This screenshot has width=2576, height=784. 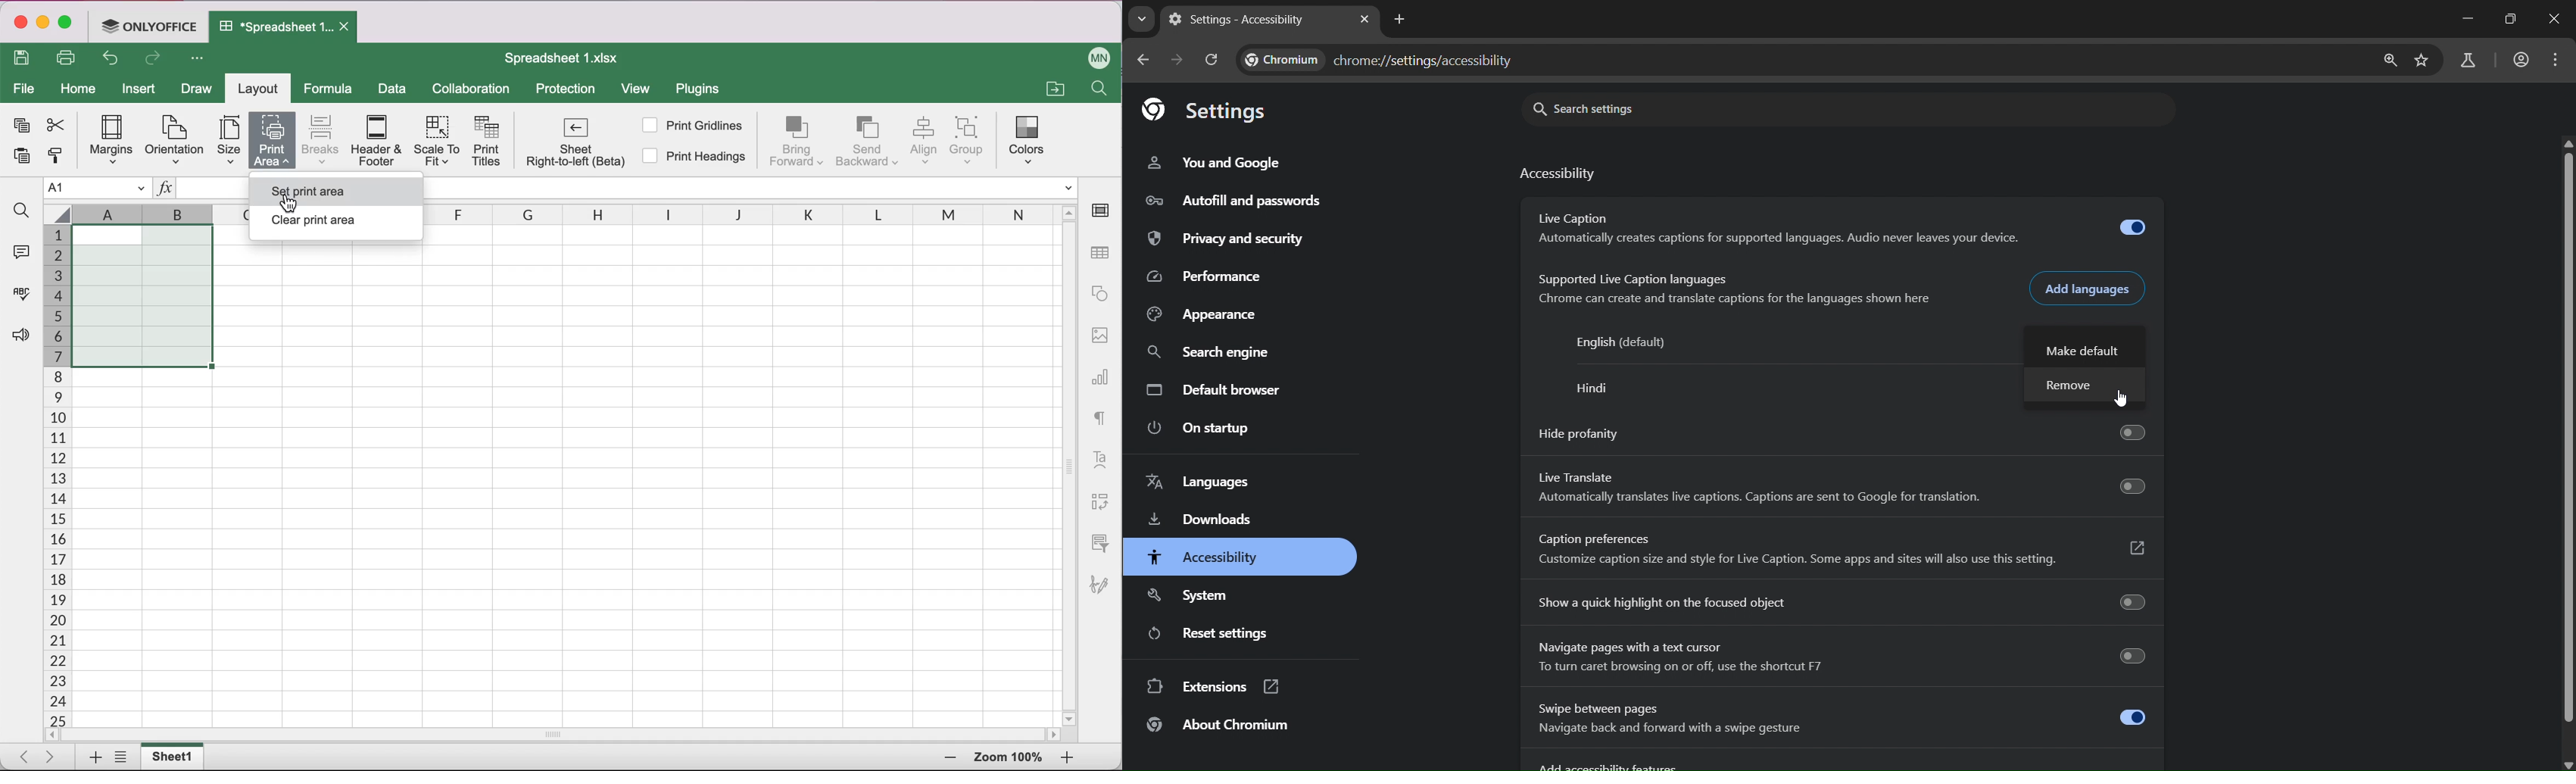 What do you see at coordinates (331, 89) in the screenshot?
I see `formula` at bounding box center [331, 89].